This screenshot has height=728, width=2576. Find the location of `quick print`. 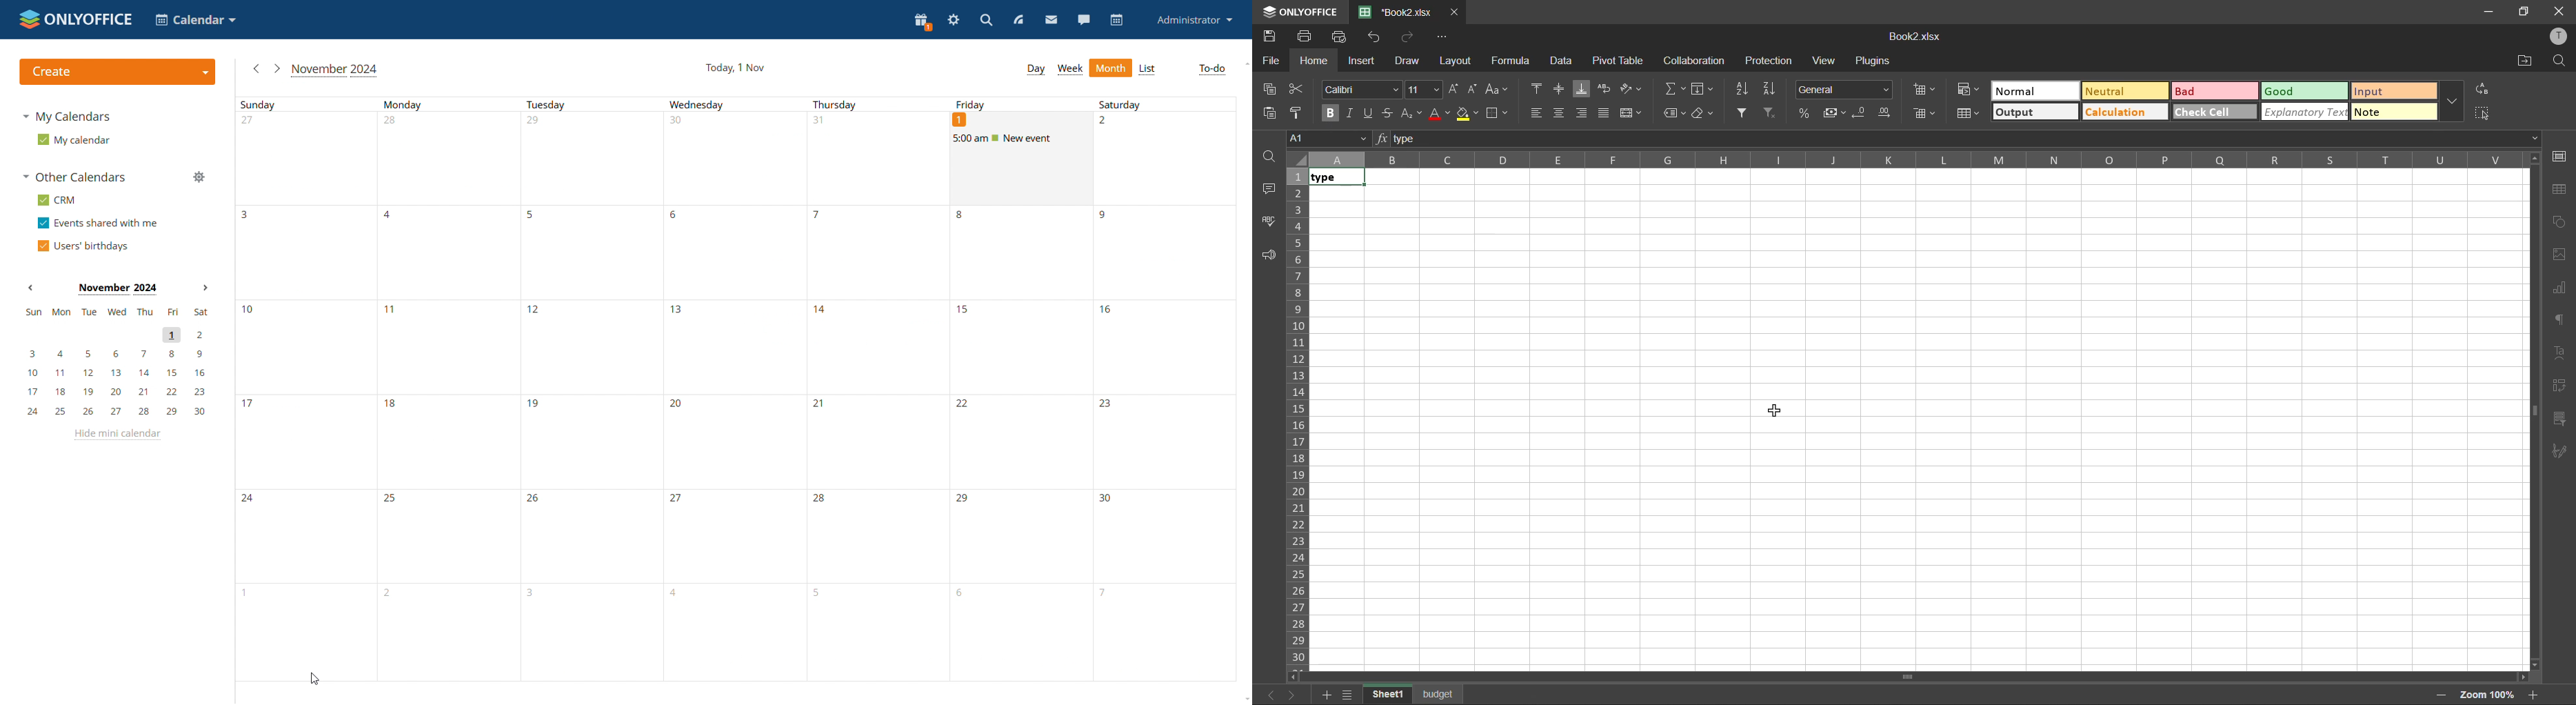

quick print is located at coordinates (1342, 37).